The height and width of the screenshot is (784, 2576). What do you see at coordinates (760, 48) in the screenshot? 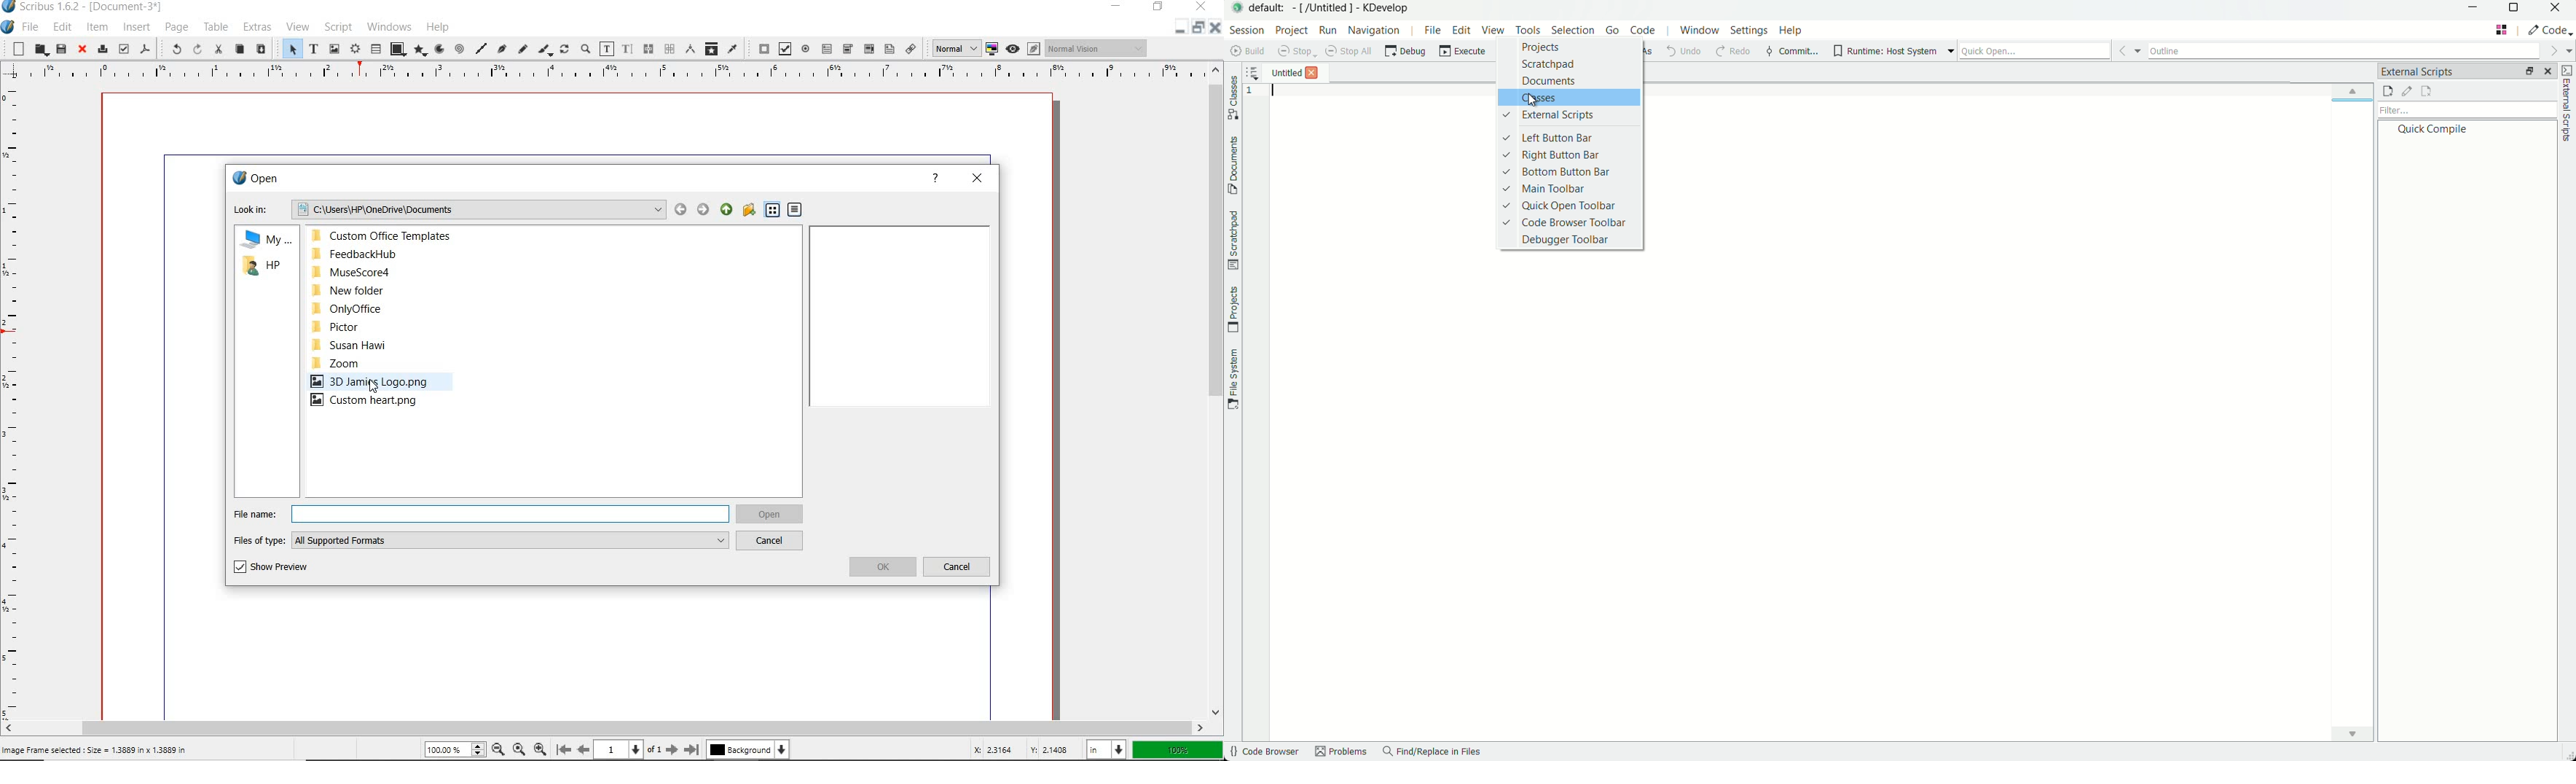
I see `pdf push button` at bounding box center [760, 48].